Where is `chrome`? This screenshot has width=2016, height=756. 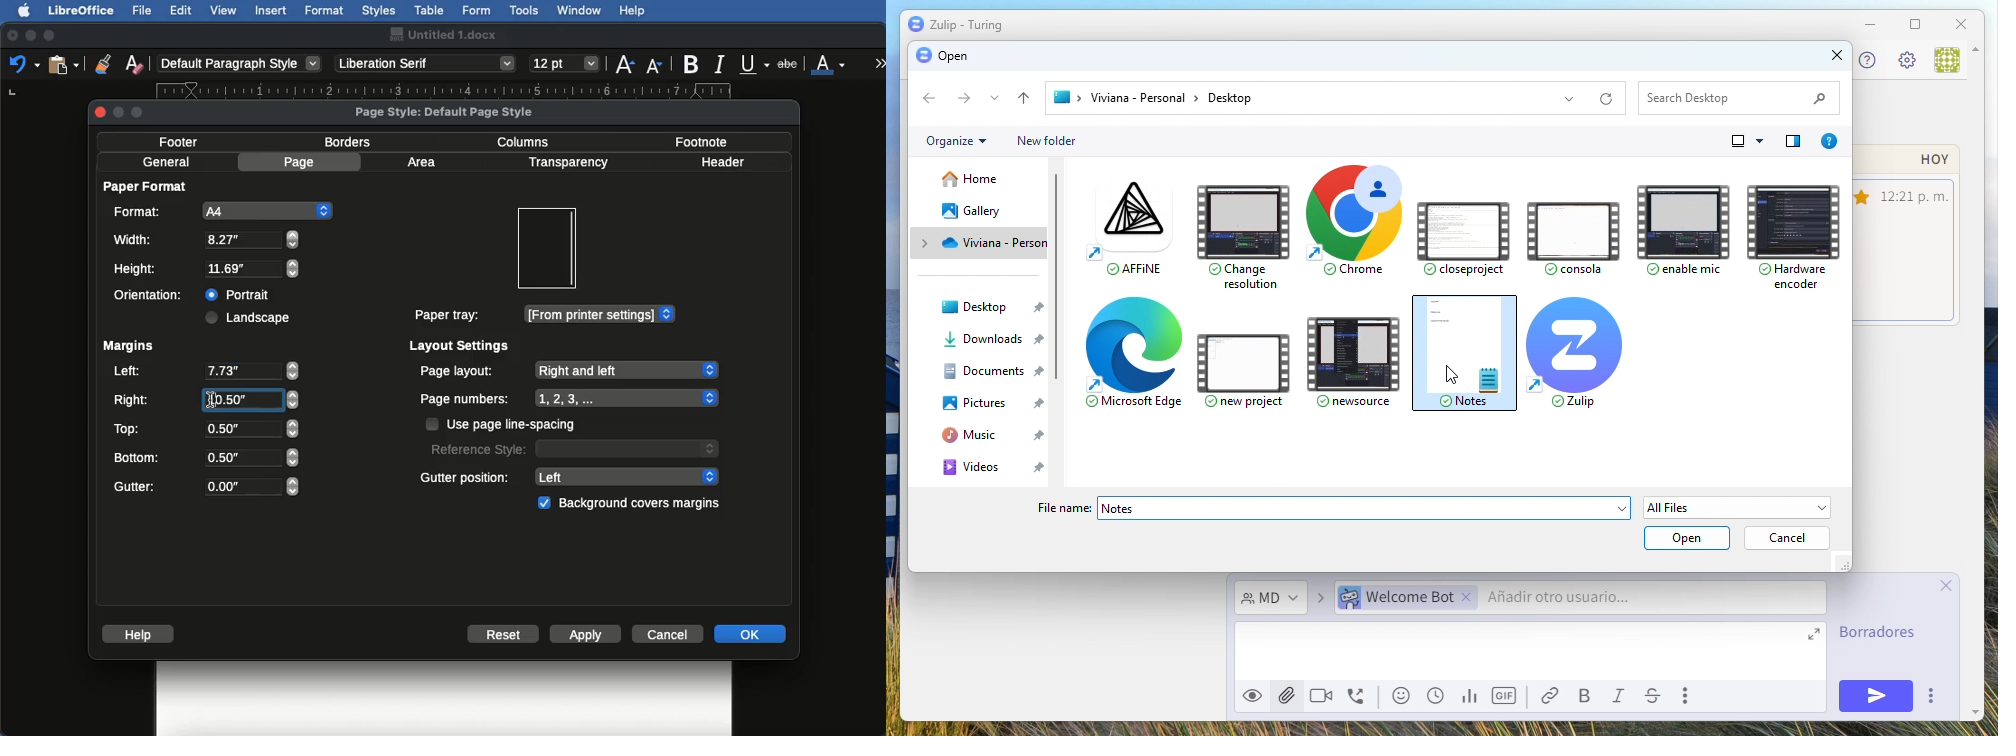 chrome is located at coordinates (1348, 225).